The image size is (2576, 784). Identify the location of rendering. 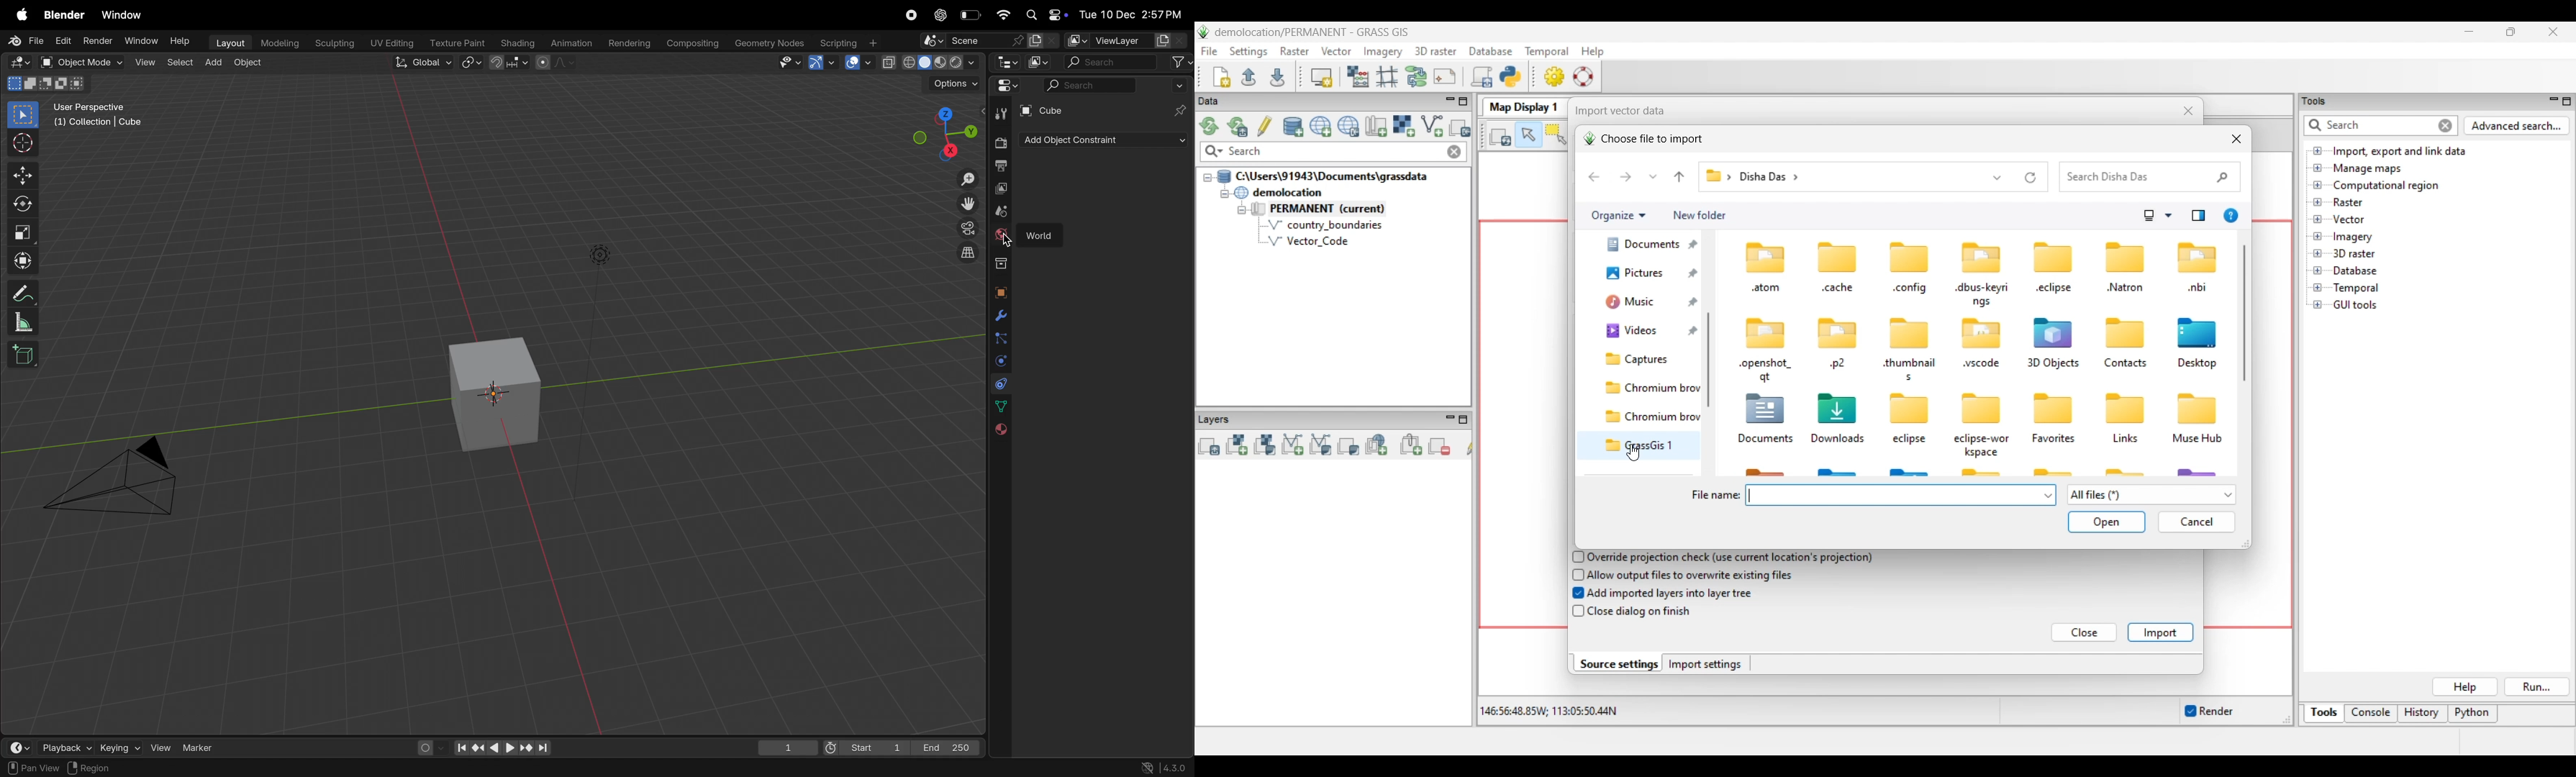
(628, 44).